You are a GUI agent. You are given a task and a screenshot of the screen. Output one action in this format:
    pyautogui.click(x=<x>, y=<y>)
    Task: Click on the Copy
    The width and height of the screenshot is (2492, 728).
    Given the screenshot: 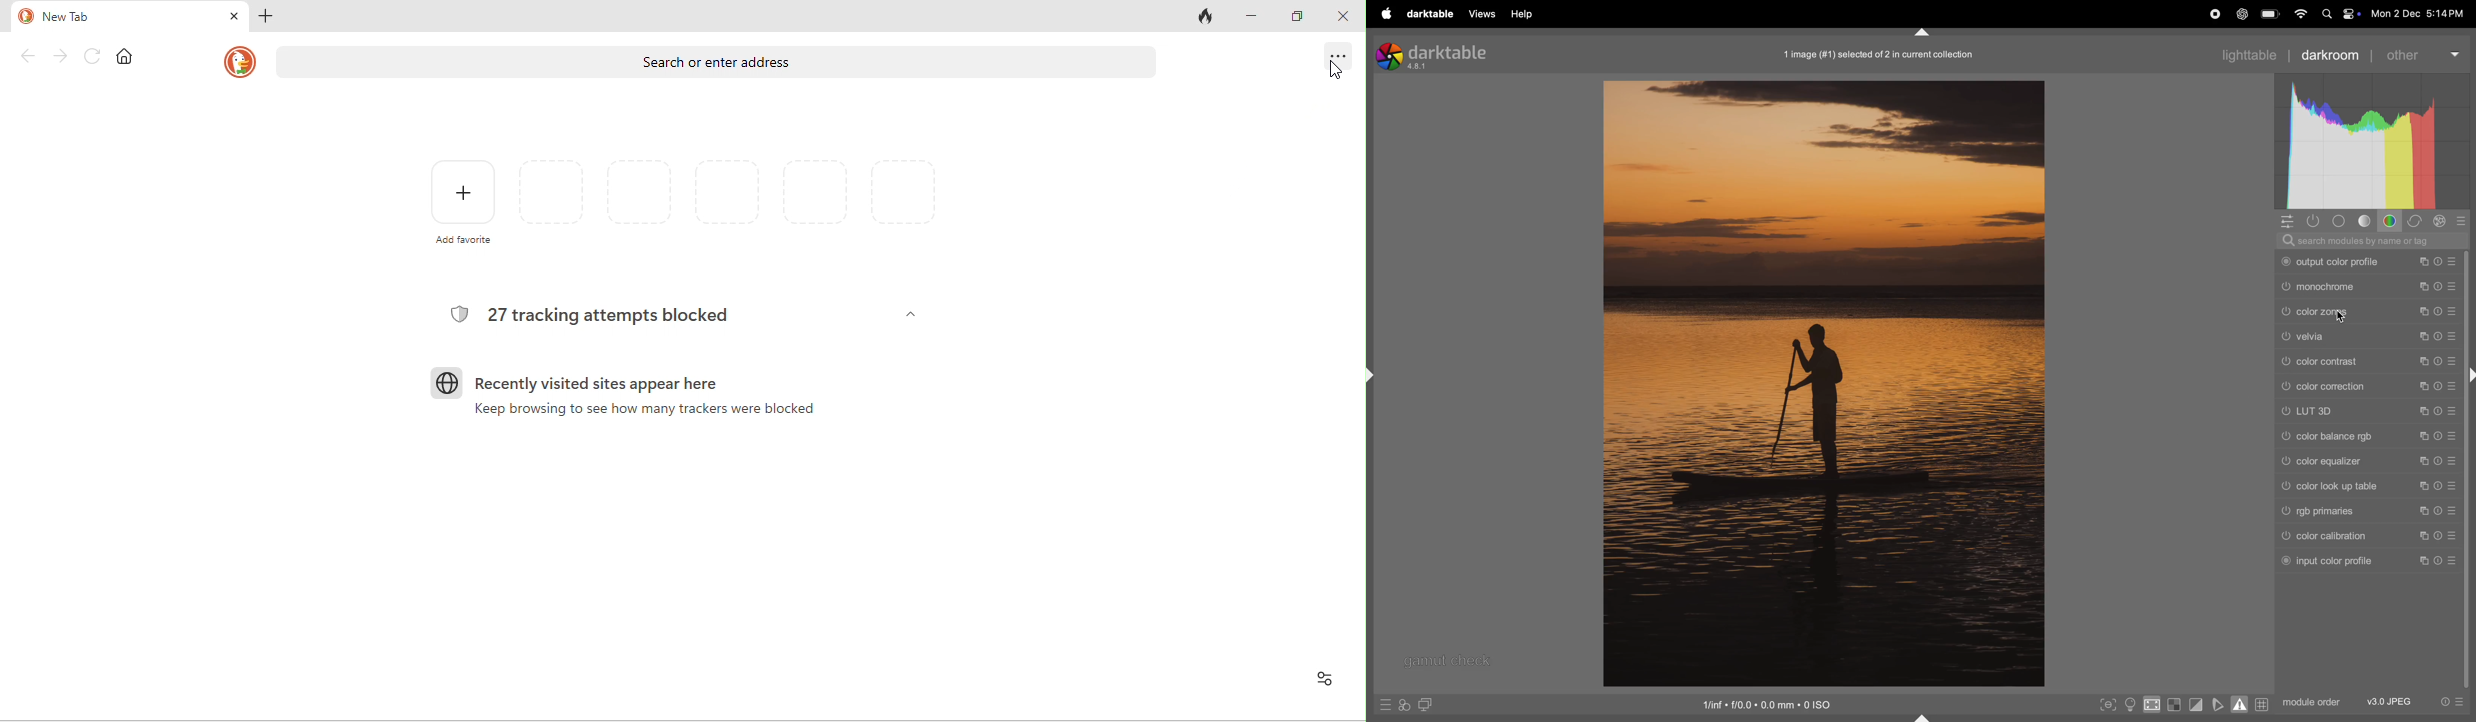 What is the action you would take?
    pyautogui.click(x=2423, y=537)
    